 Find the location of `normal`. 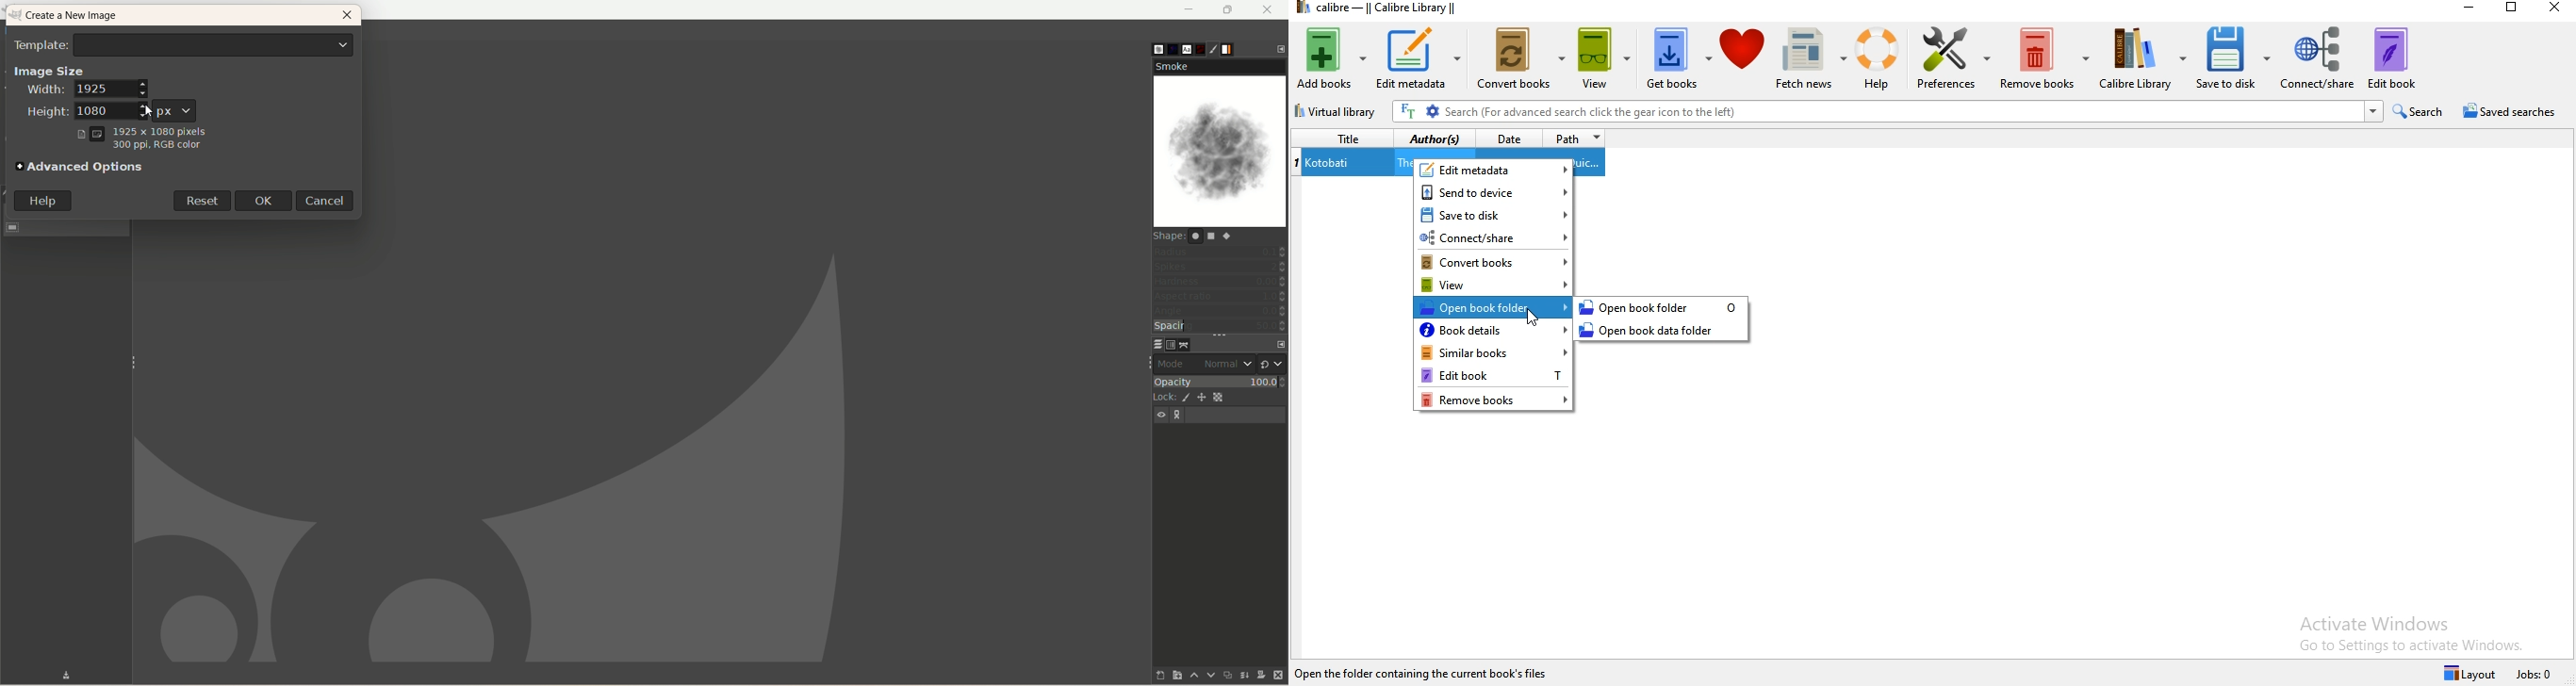

normal is located at coordinates (1227, 364).